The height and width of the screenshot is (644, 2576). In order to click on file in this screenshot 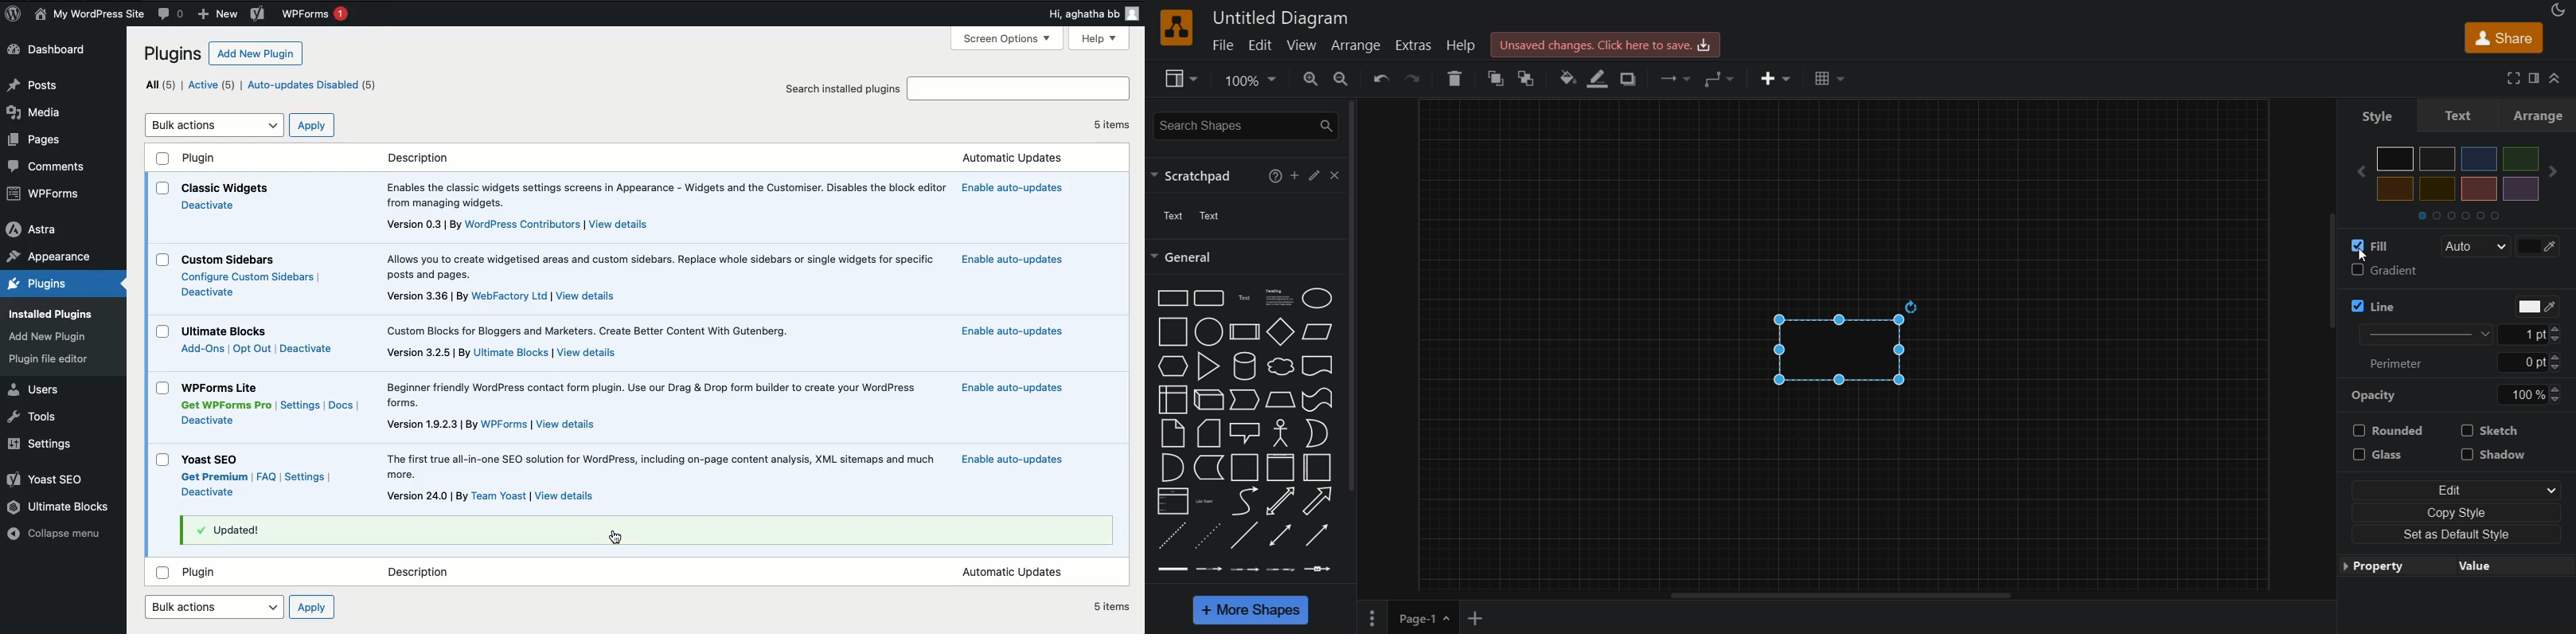, I will do `click(1222, 45)`.